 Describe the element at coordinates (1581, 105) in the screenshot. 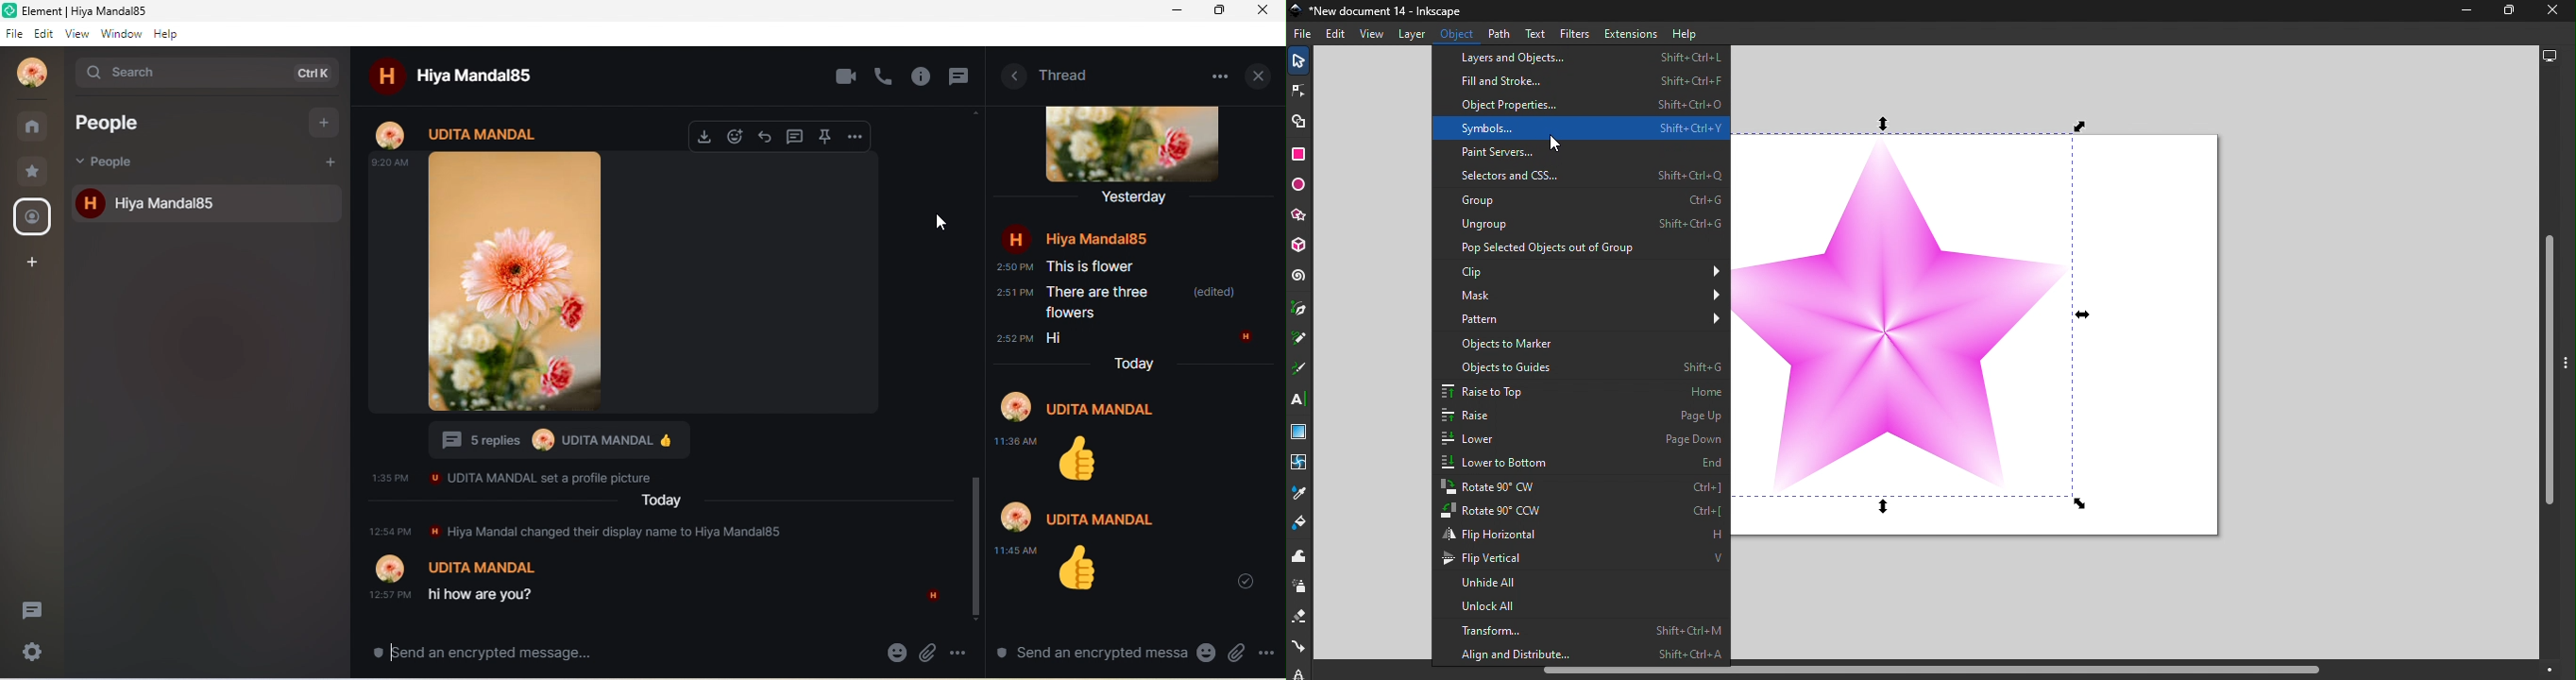

I see `Object properties` at that location.